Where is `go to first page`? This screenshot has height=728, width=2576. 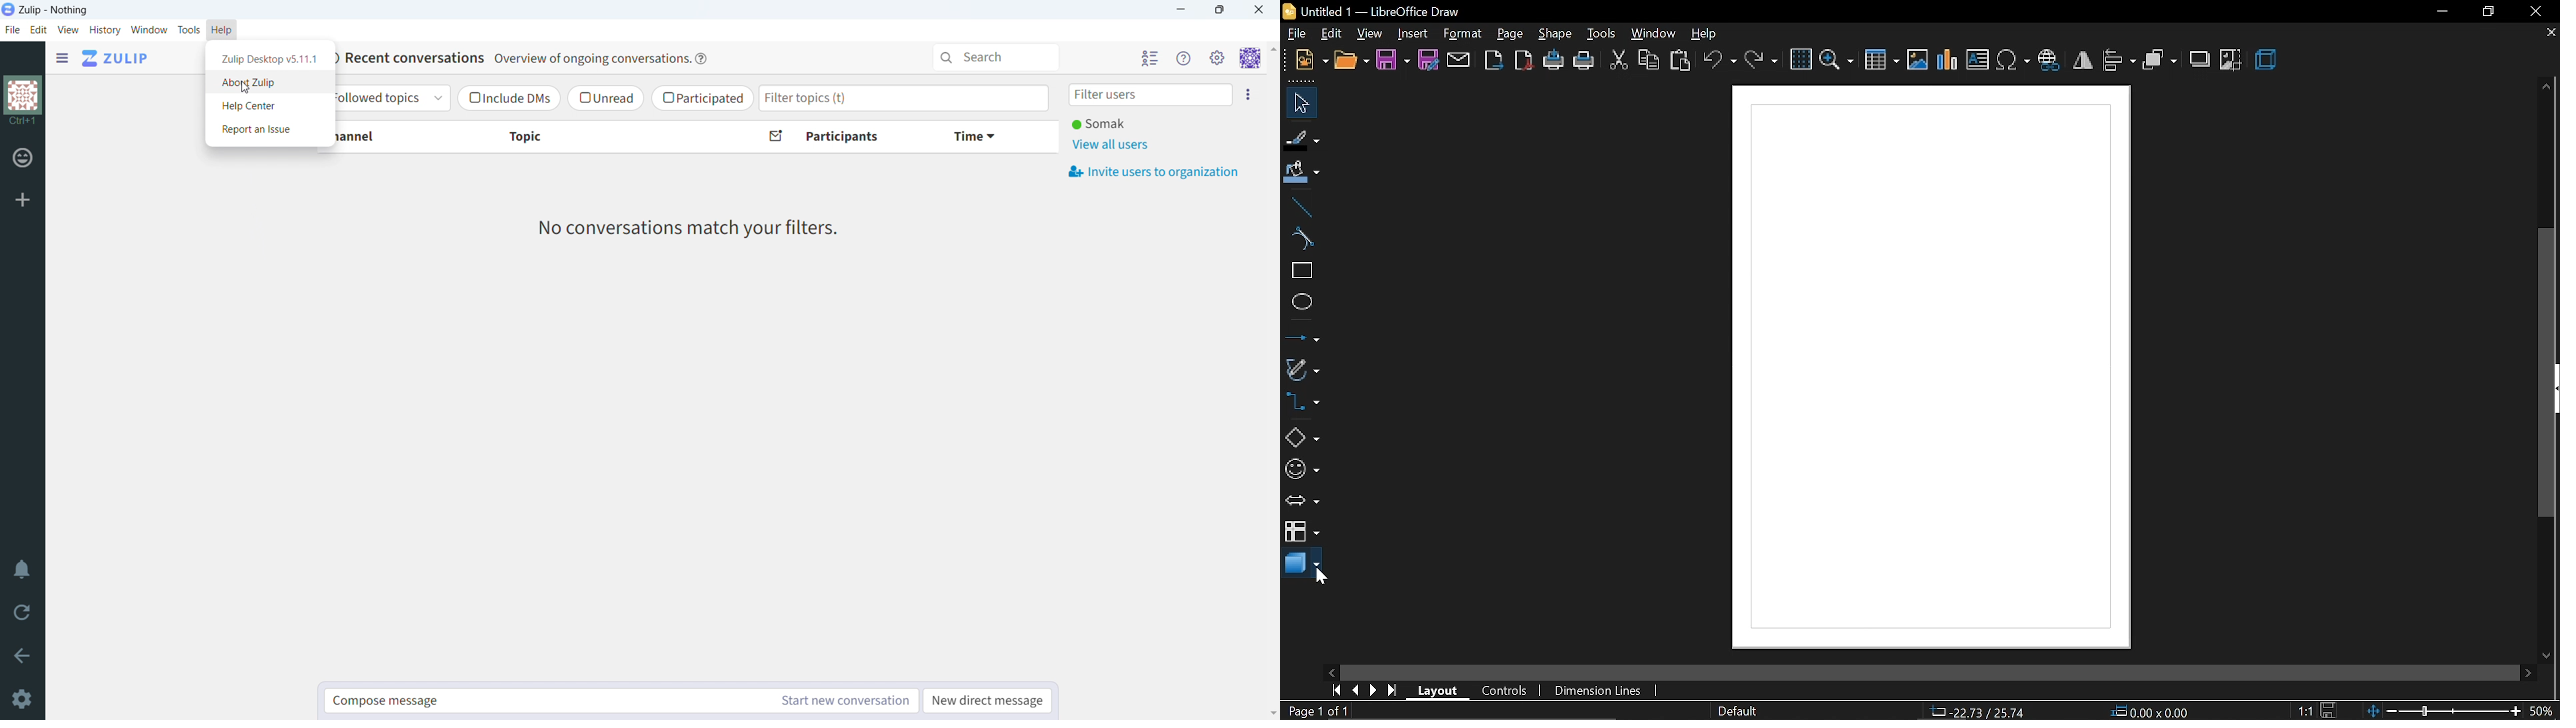
go to first page is located at coordinates (1333, 691).